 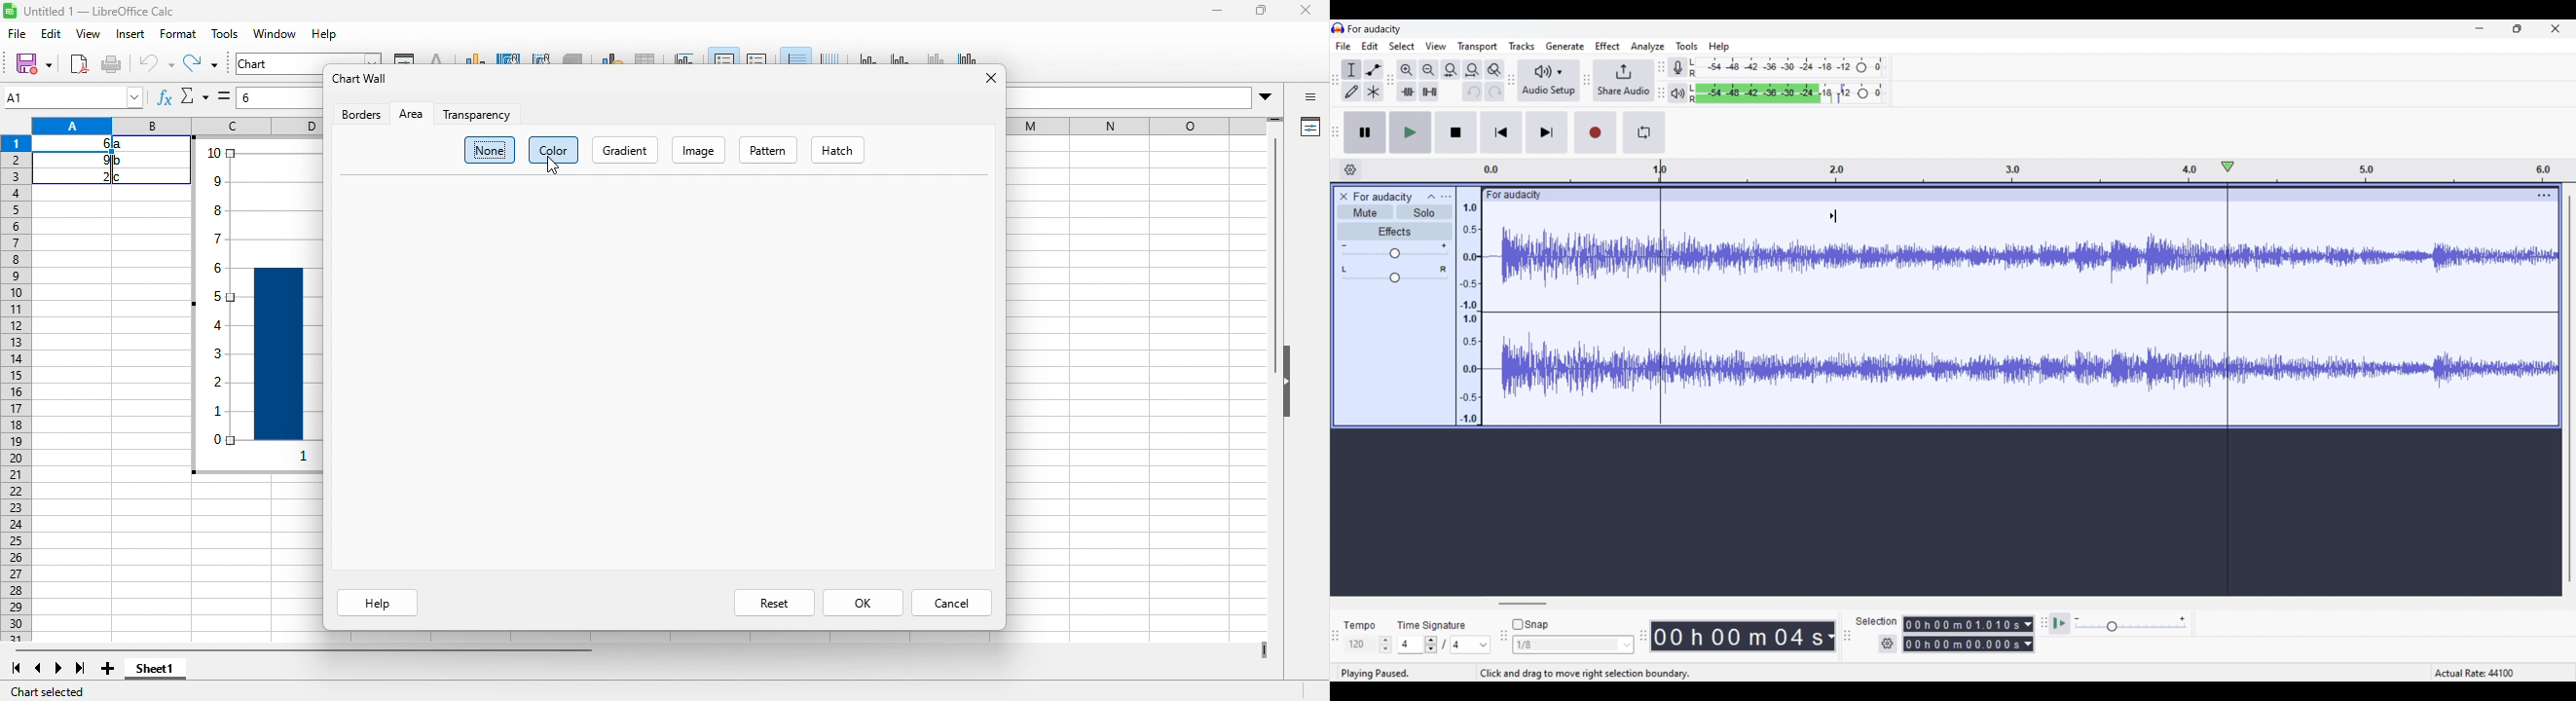 What do you see at coordinates (112, 64) in the screenshot?
I see `print` at bounding box center [112, 64].